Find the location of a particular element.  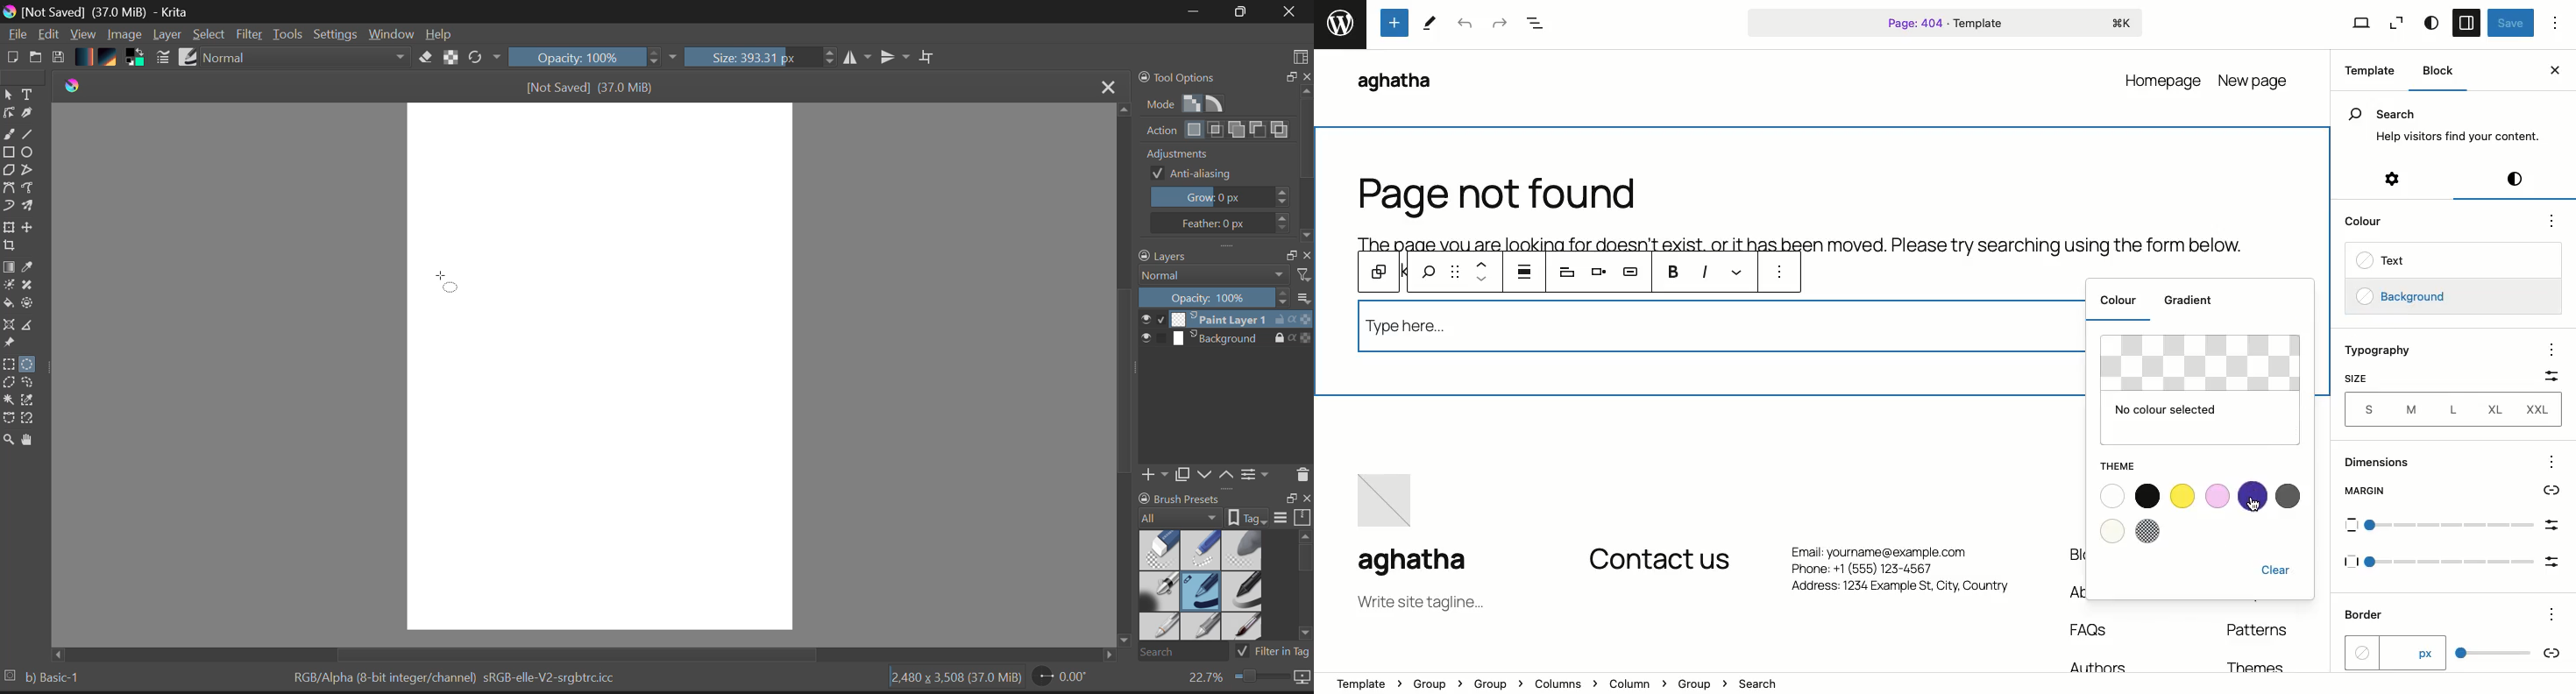

Calligraphic Tool is located at coordinates (27, 116).